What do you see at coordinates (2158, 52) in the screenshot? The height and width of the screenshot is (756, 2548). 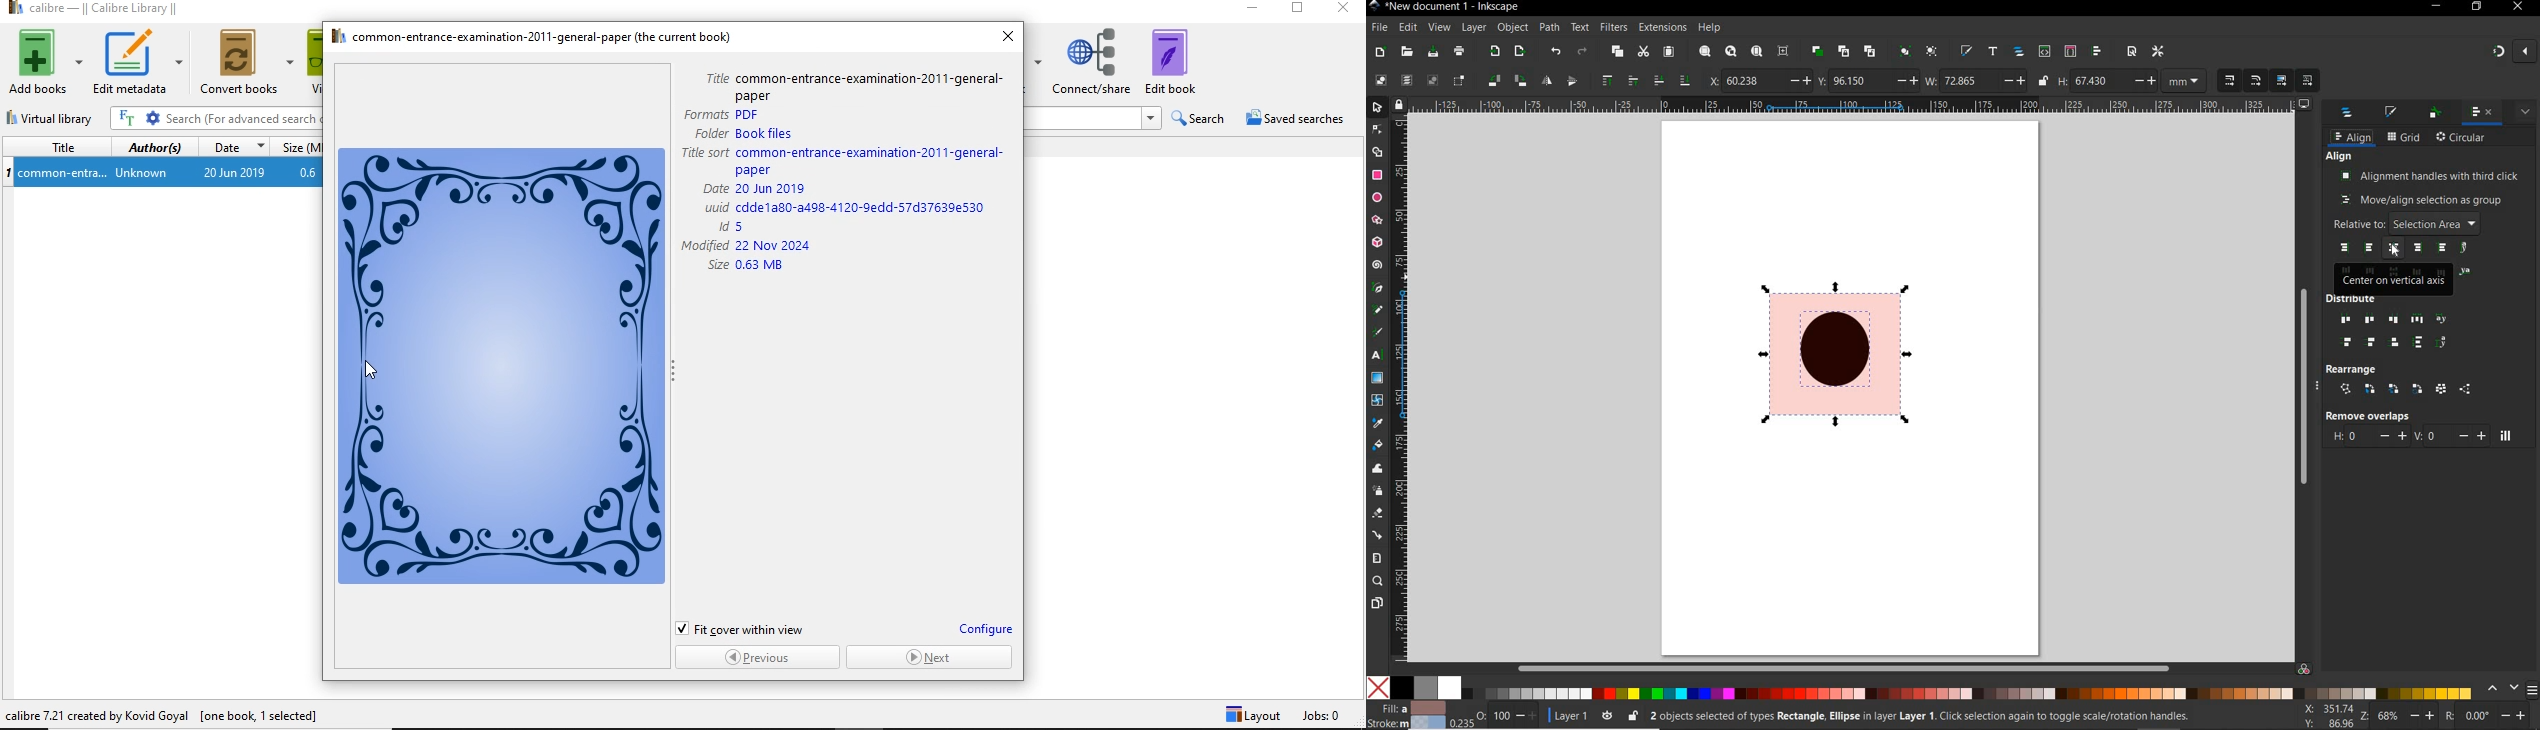 I see `open preferances` at bounding box center [2158, 52].